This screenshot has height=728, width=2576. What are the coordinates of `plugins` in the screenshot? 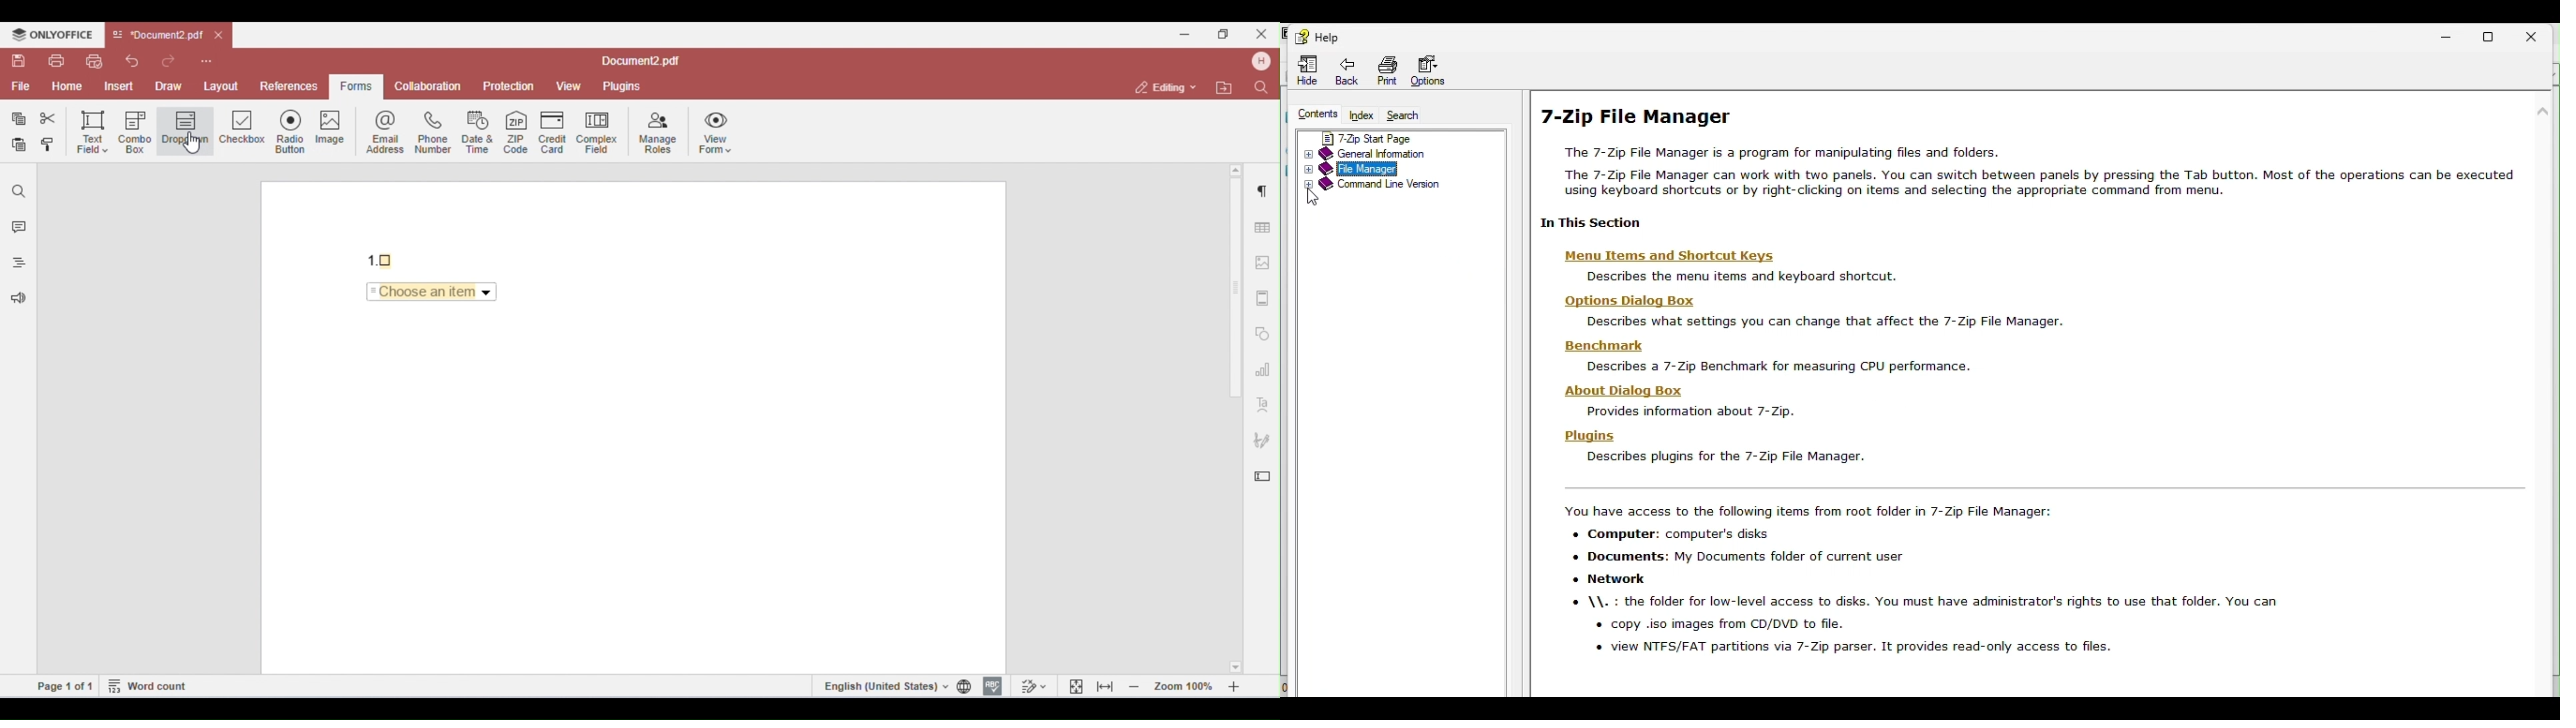 It's located at (1588, 436).